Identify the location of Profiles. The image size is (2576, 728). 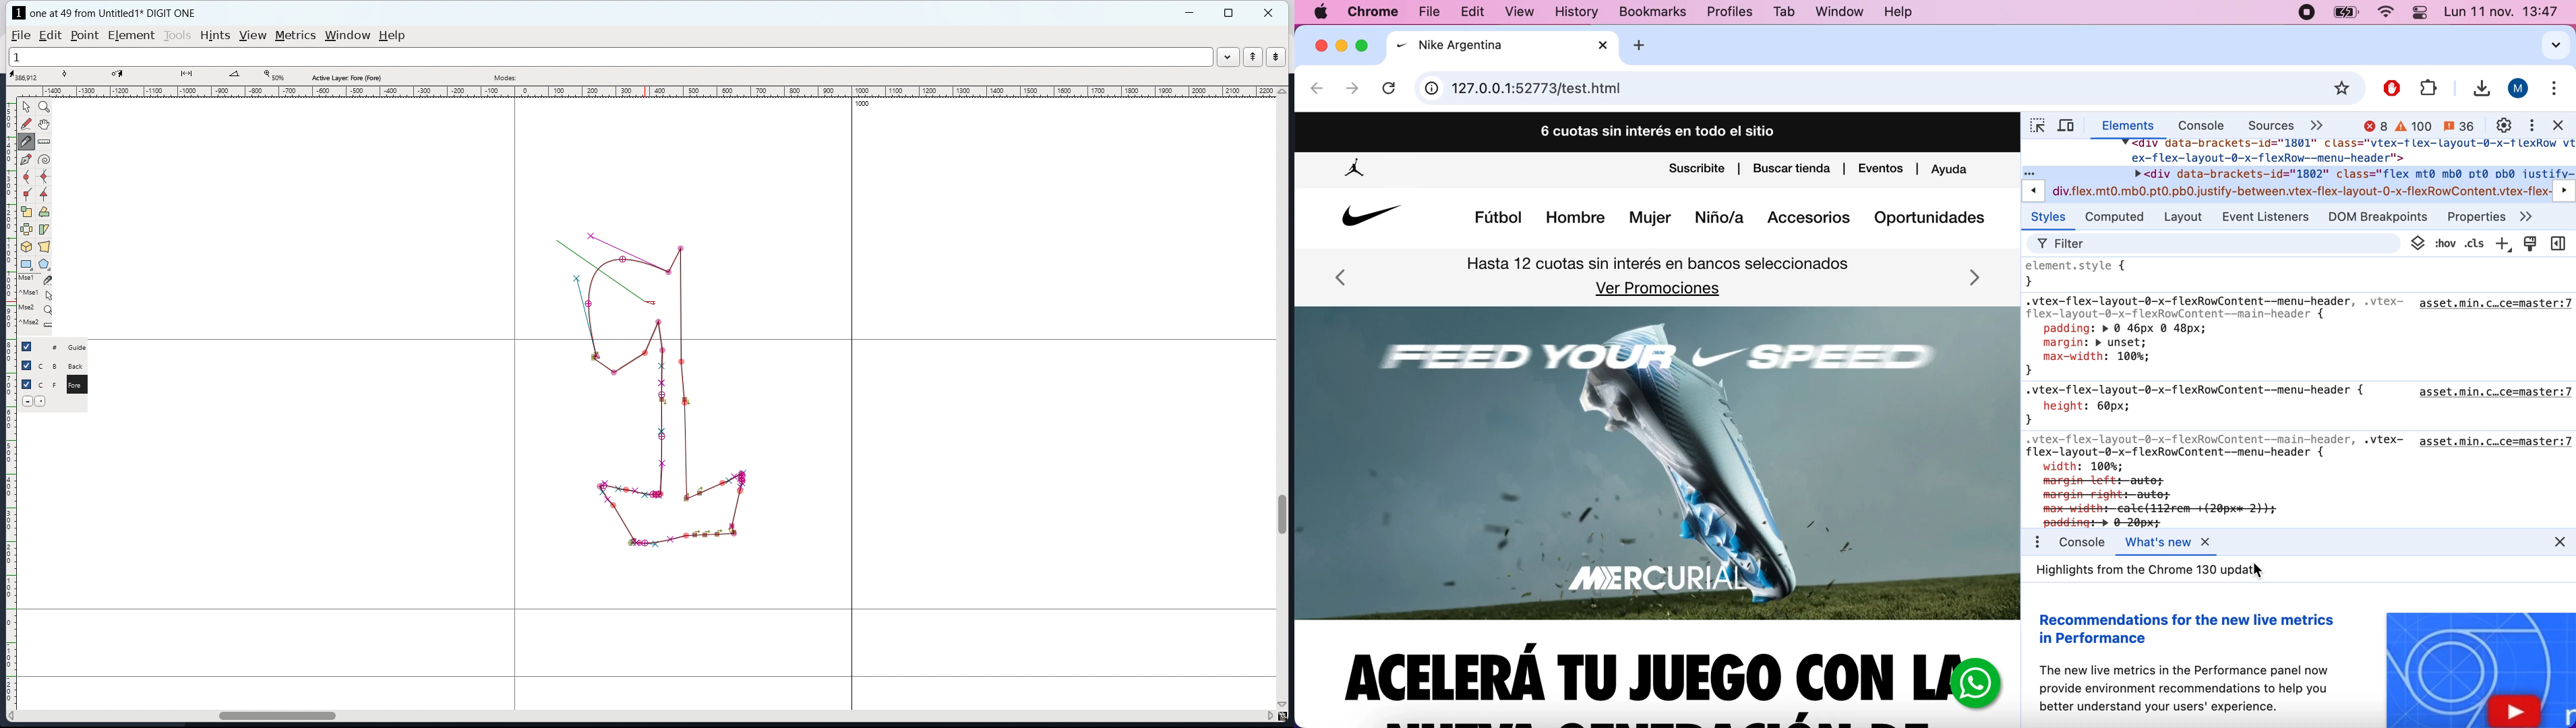
(1730, 13).